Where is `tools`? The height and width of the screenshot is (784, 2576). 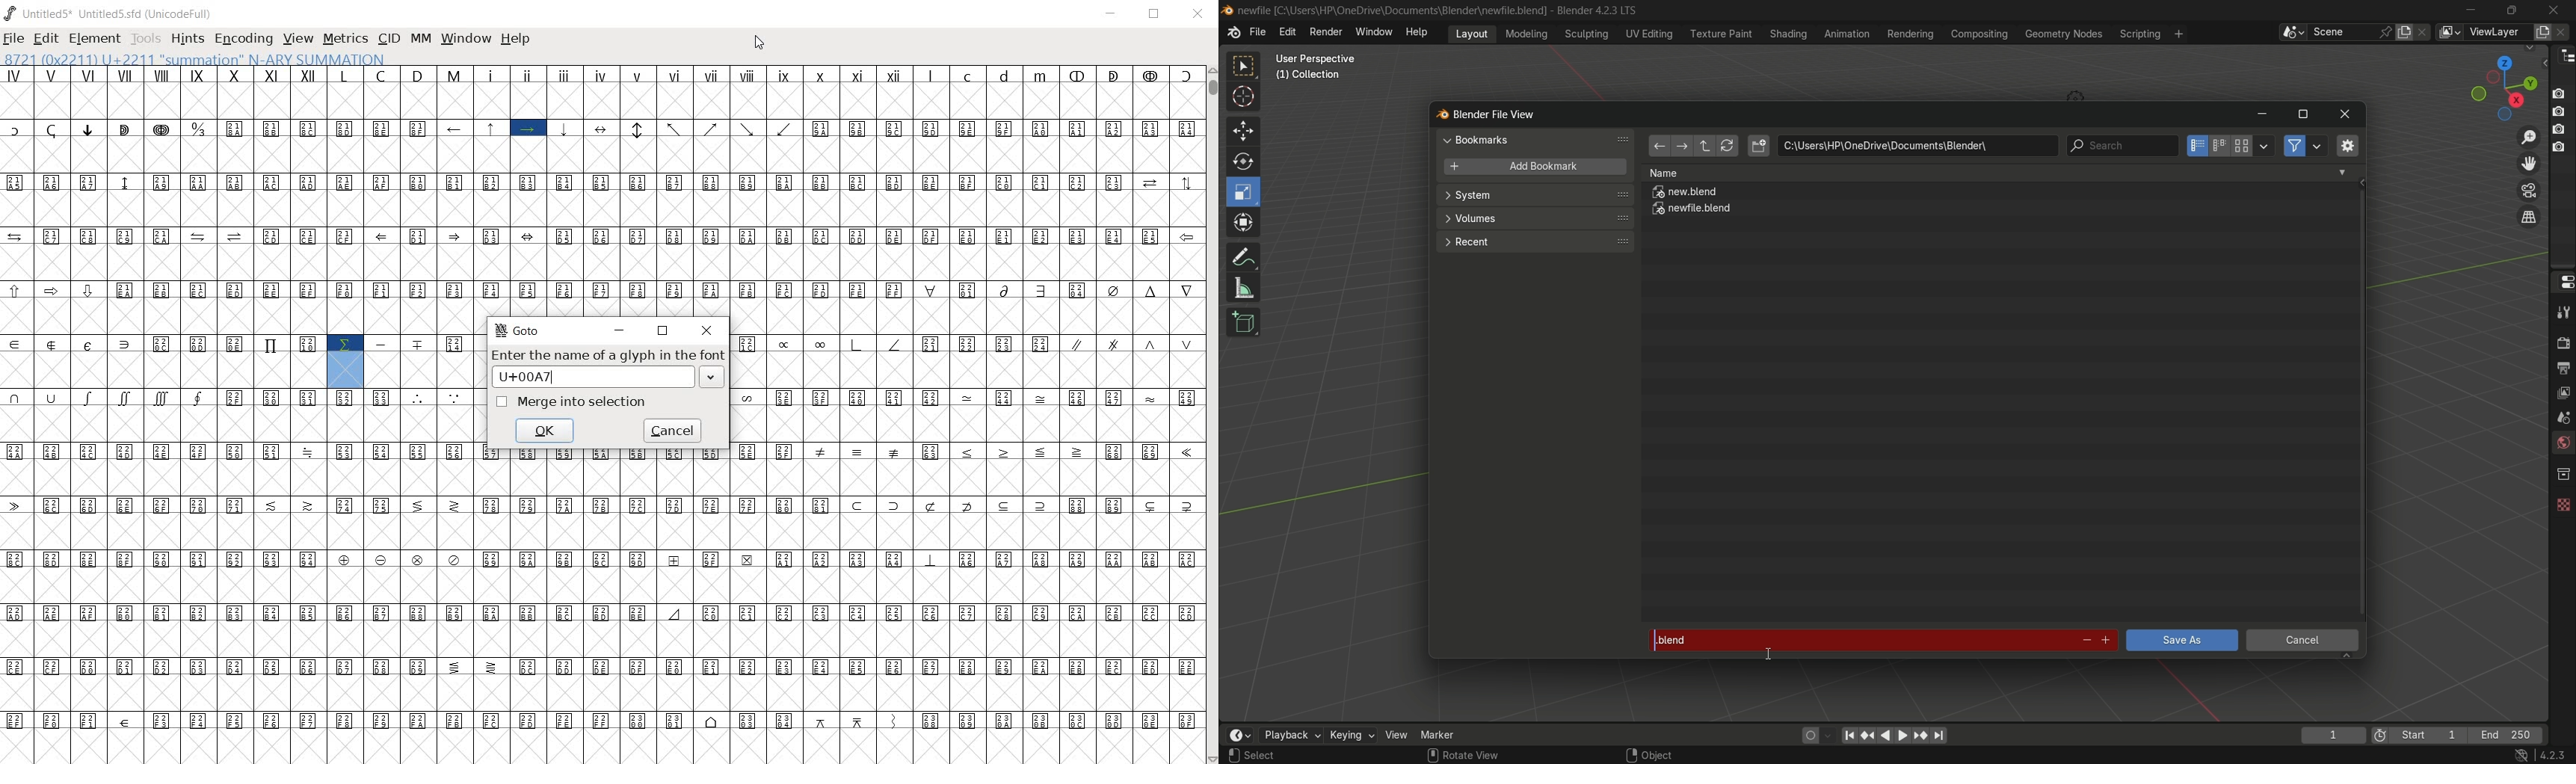 tools is located at coordinates (2563, 312).